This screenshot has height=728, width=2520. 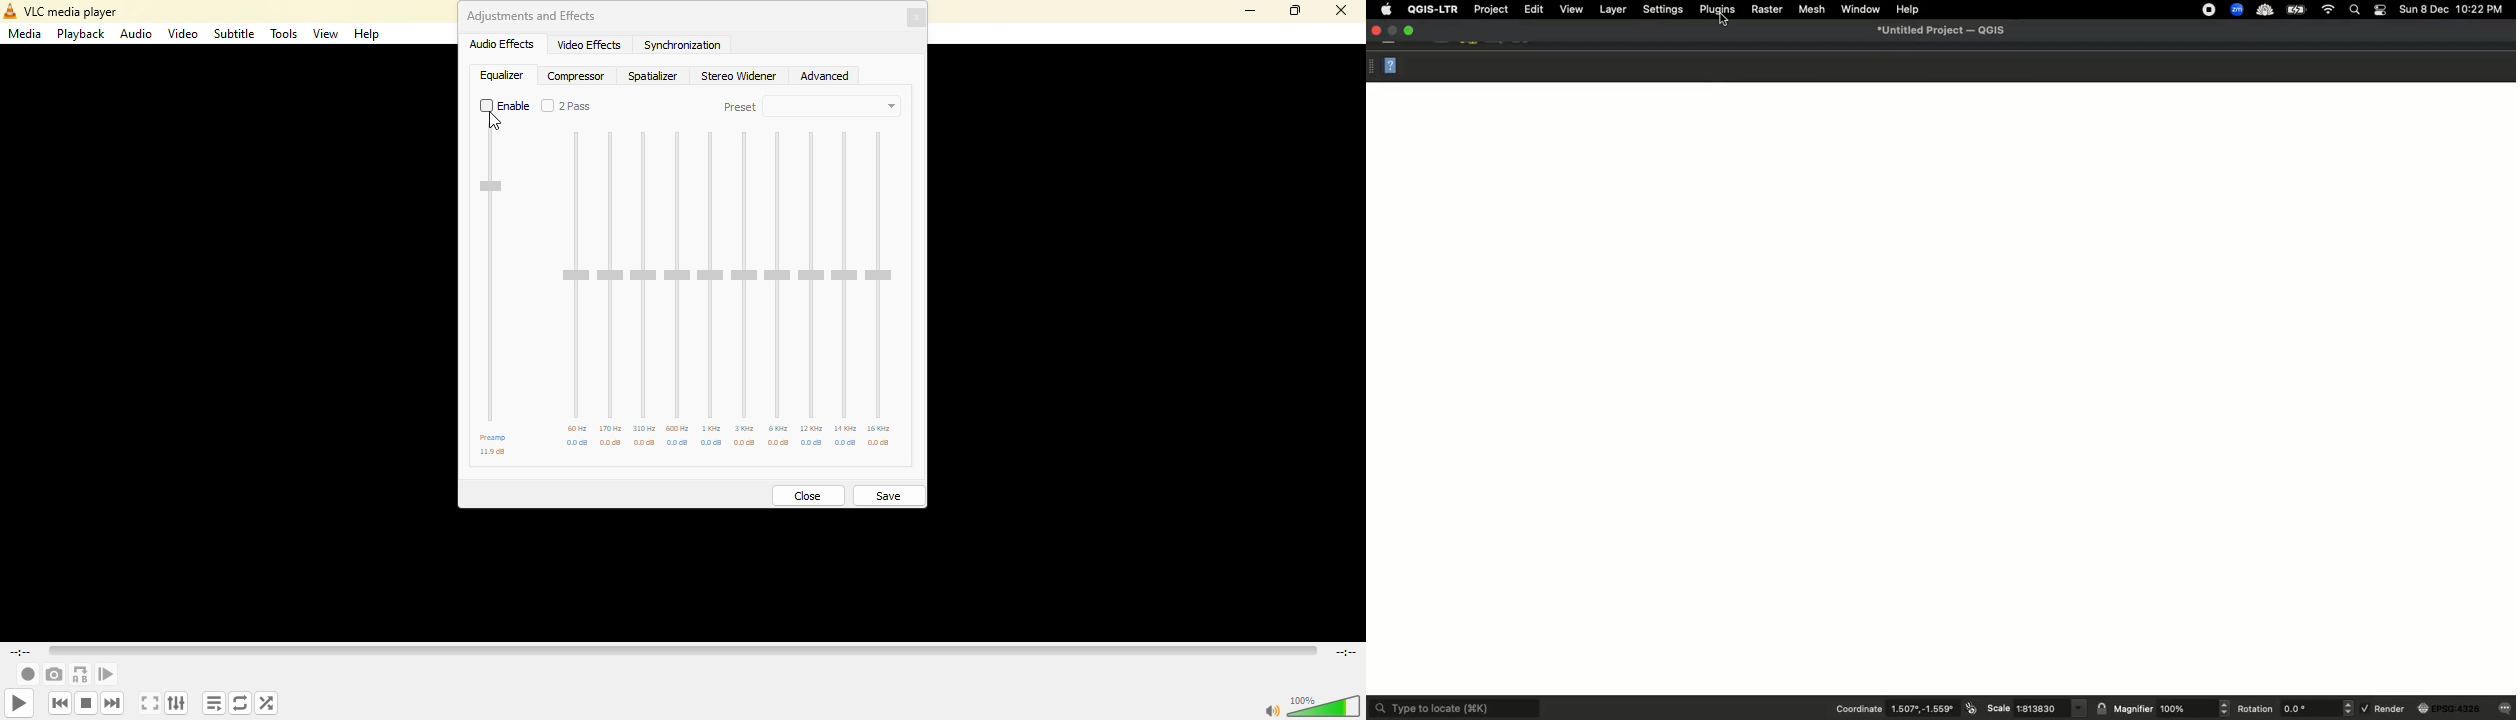 What do you see at coordinates (610, 443) in the screenshot?
I see `db` at bounding box center [610, 443].